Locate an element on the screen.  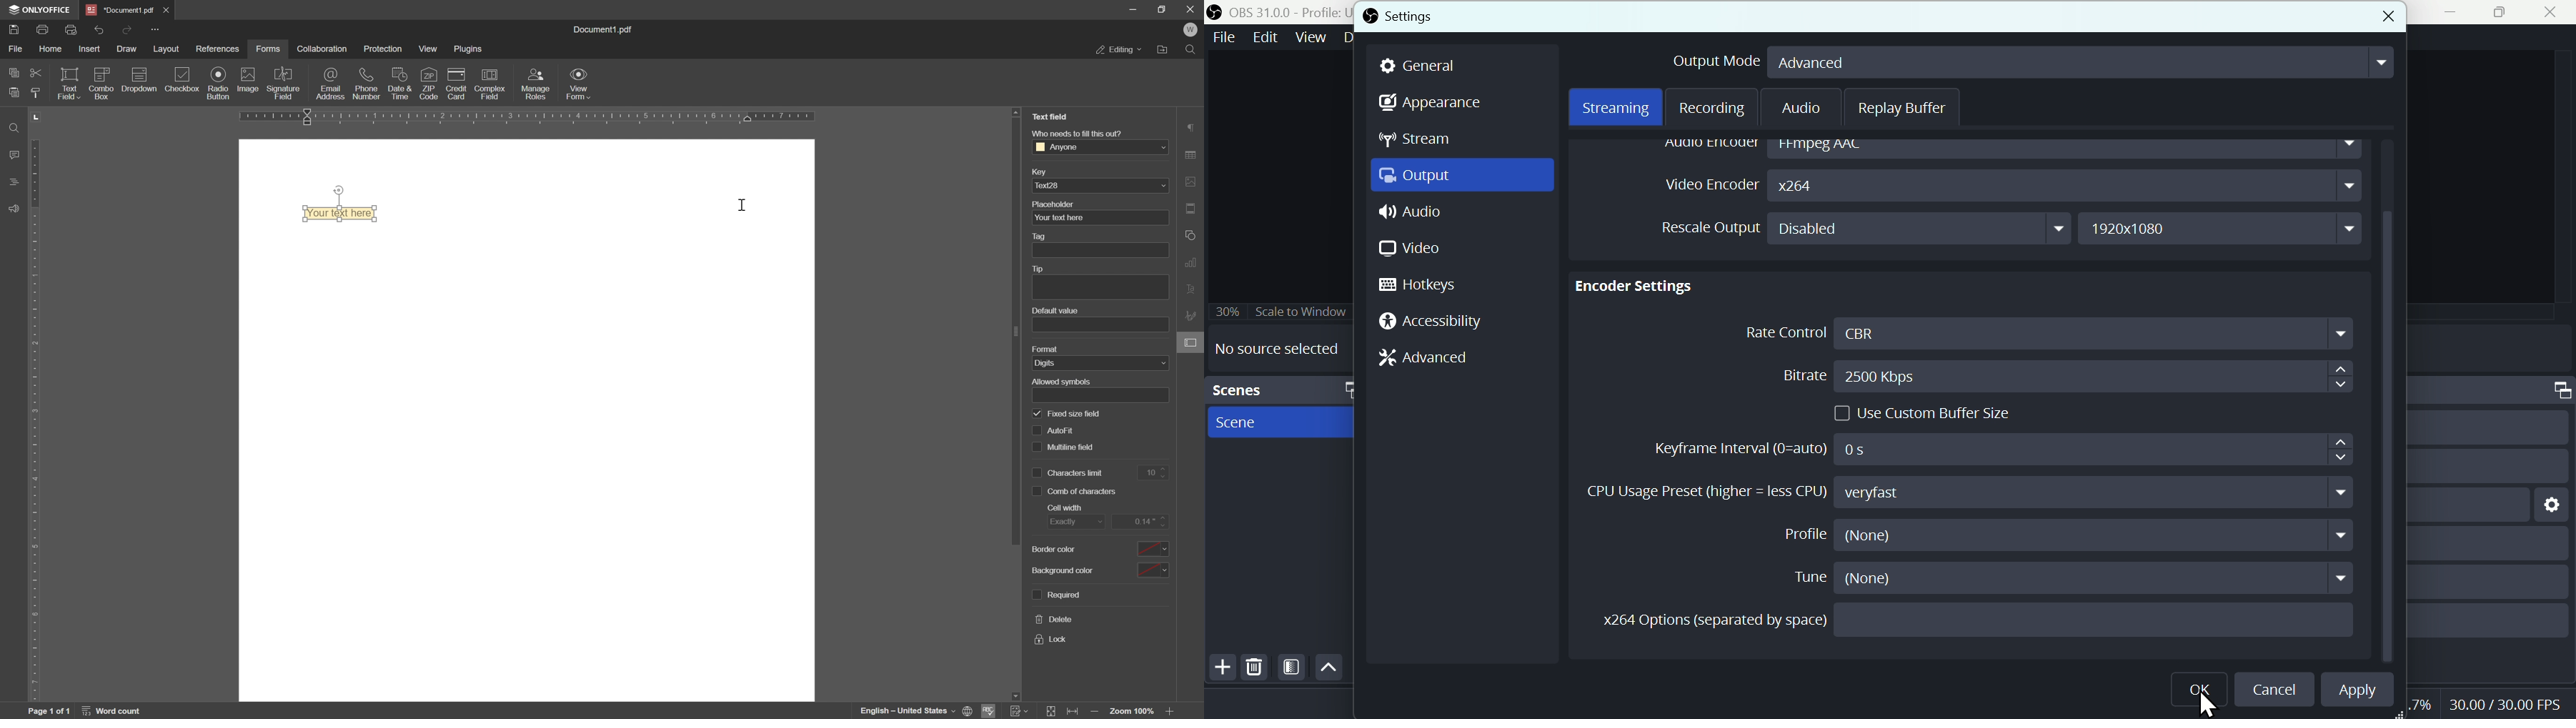
zoom 100% is located at coordinates (1133, 712).